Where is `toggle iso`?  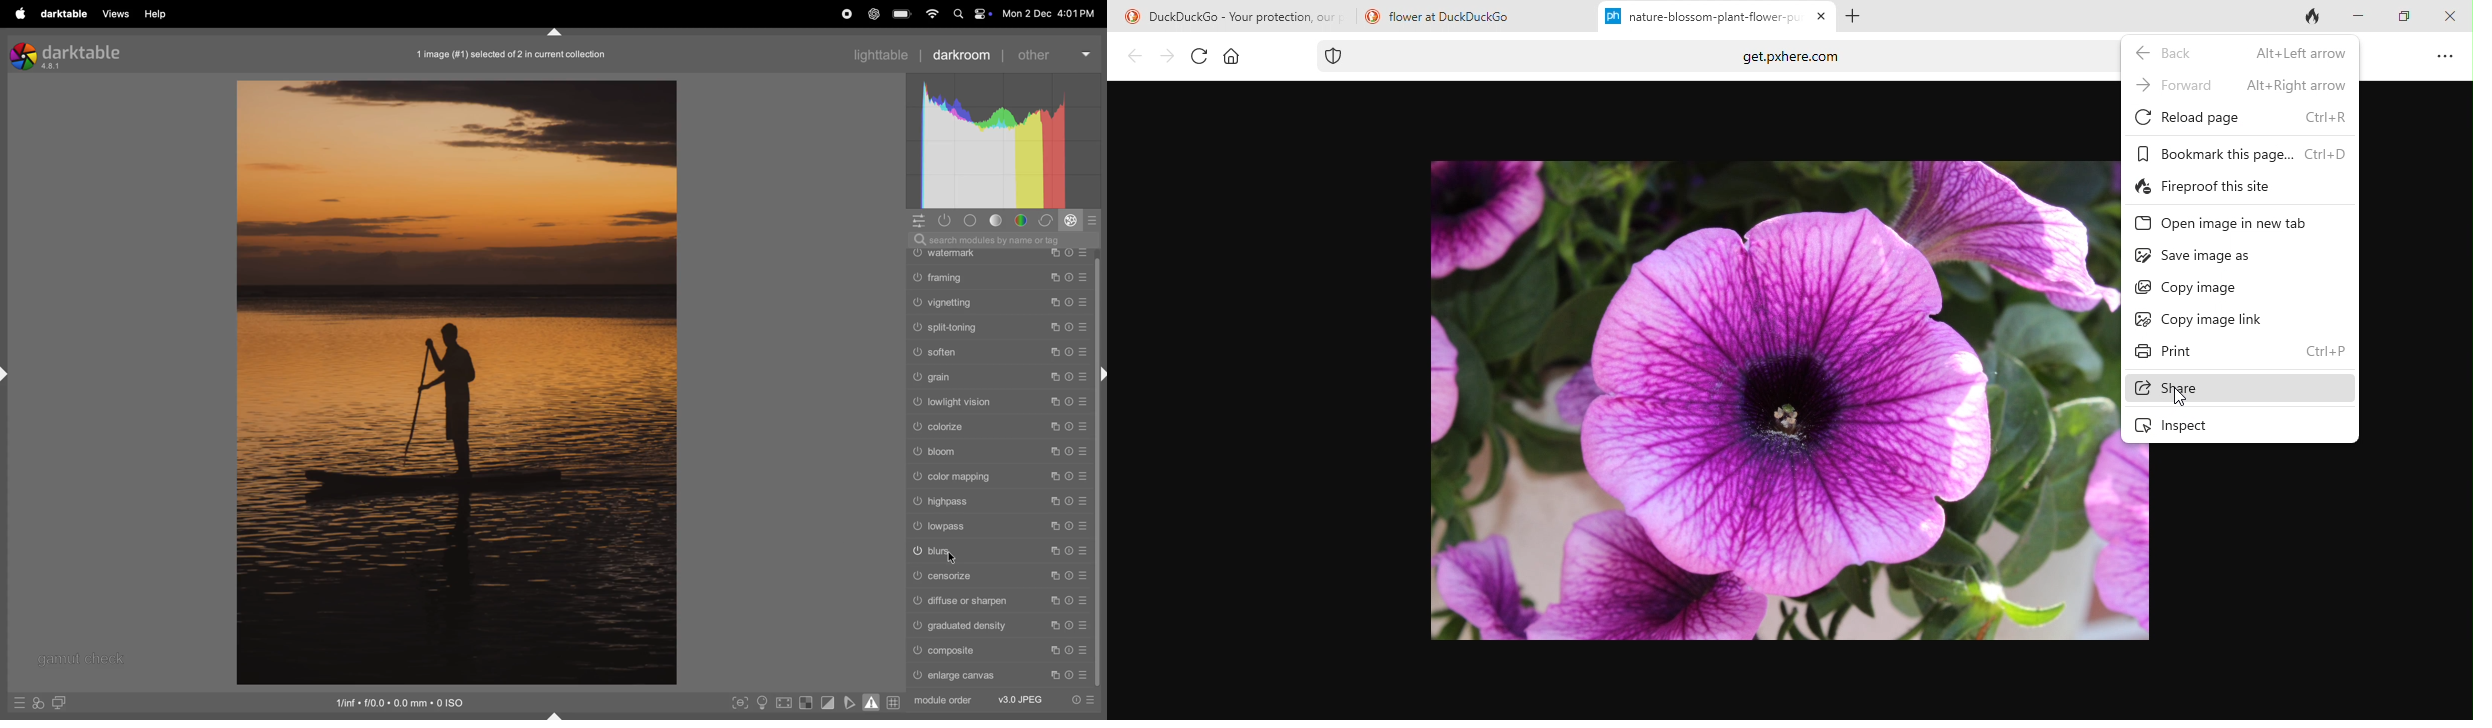
toggle iso is located at coordinates (761, 703).